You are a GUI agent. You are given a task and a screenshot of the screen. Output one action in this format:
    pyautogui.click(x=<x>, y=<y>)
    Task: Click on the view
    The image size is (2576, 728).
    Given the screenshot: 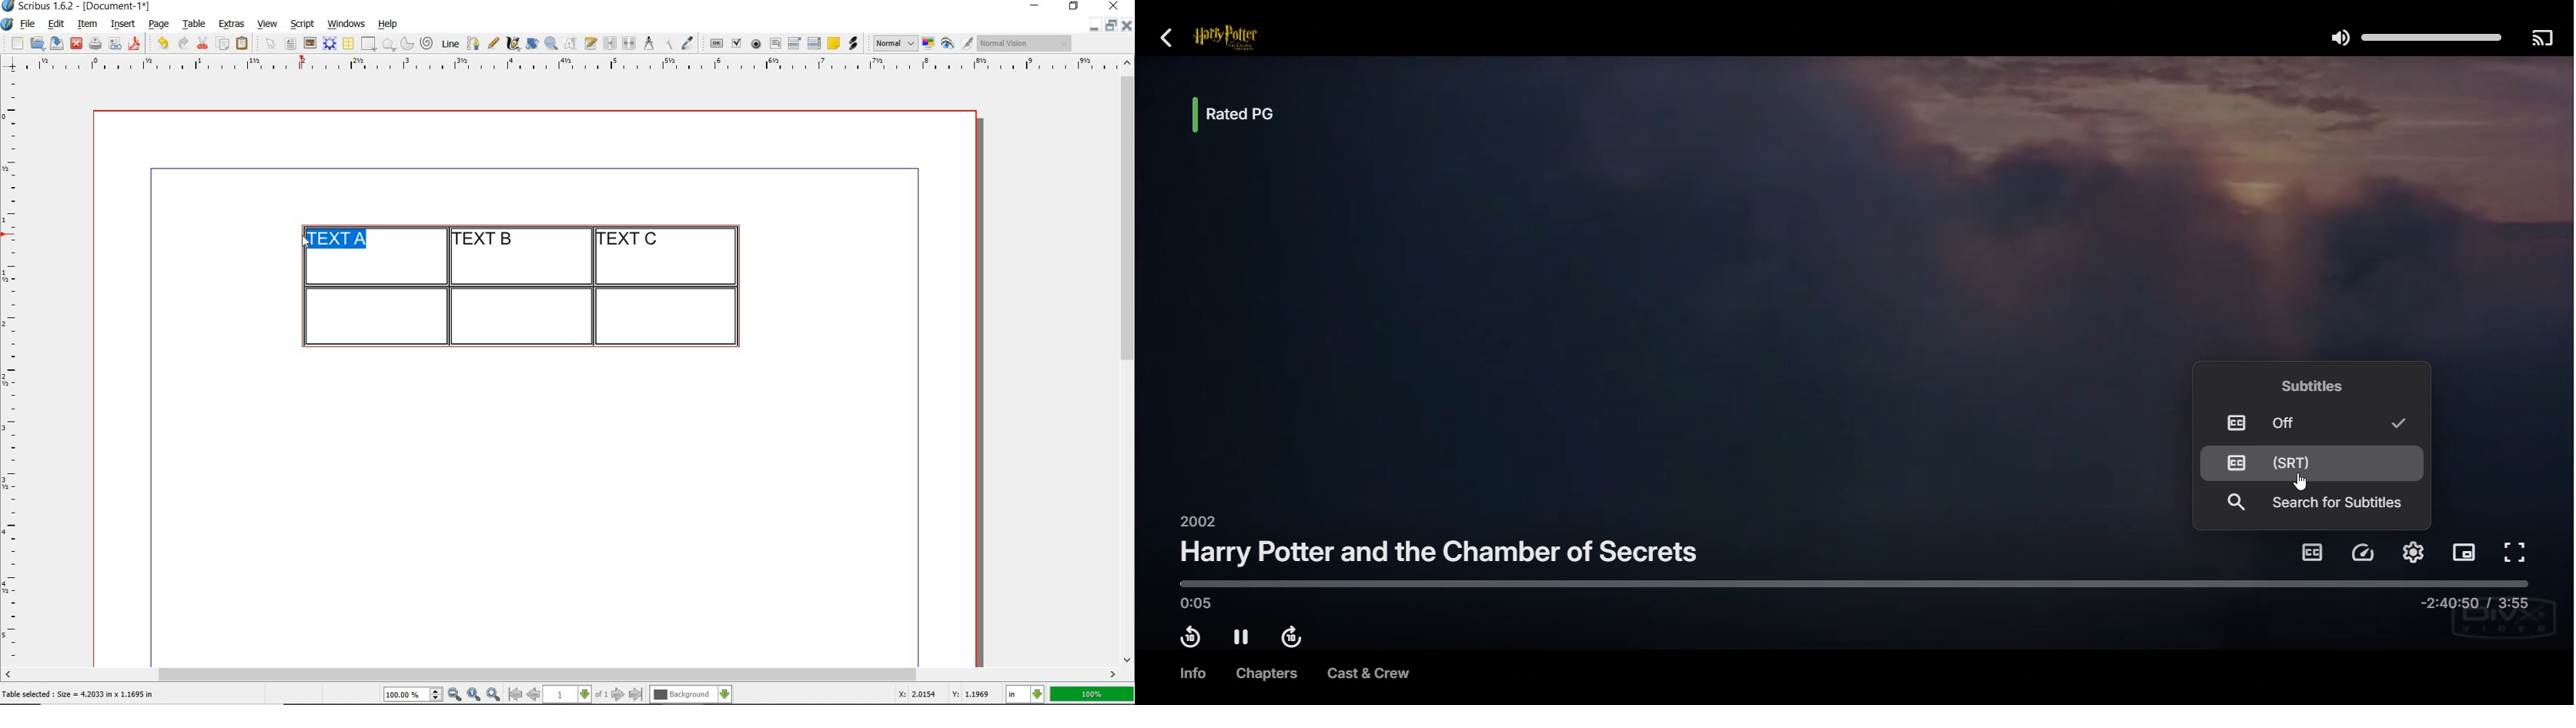 What is the action you would take?
    pyautogui.click(x=267, y=24)
    